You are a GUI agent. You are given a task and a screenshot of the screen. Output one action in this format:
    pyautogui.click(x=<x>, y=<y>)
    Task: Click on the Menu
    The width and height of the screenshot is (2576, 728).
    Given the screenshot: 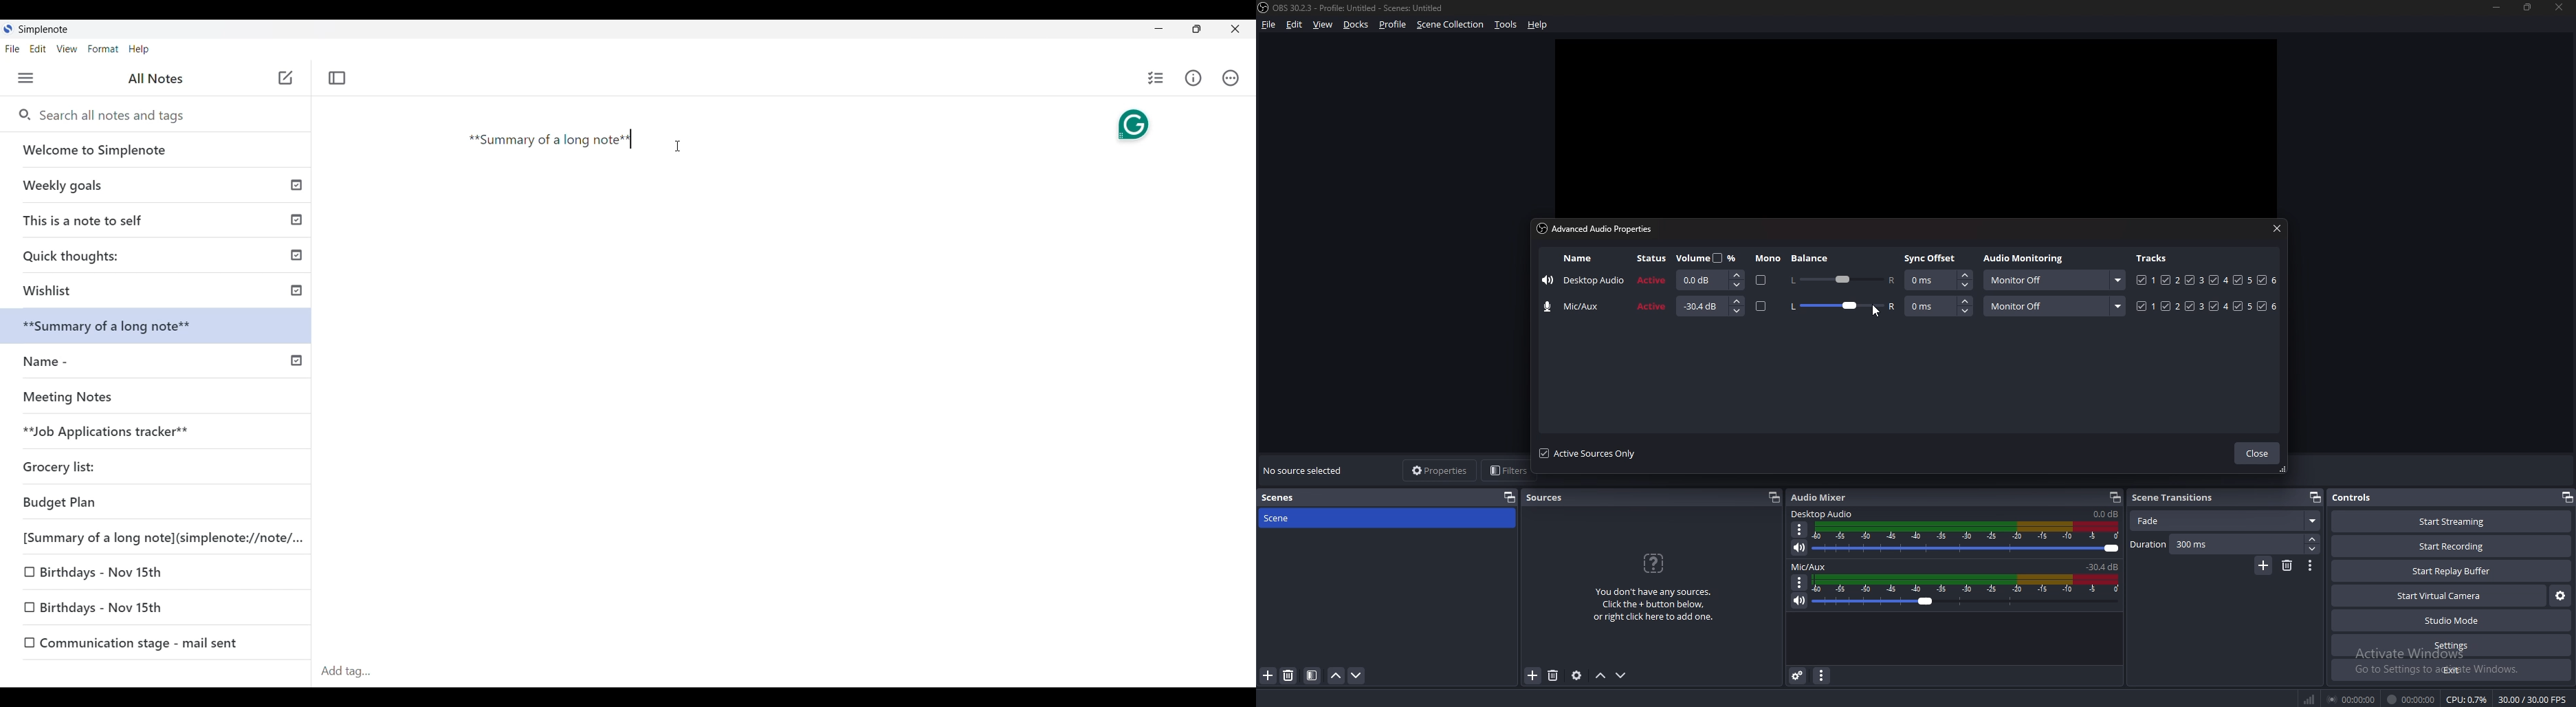 What is the action you would take?
    pyautogui.click(x=26, y=78)
    